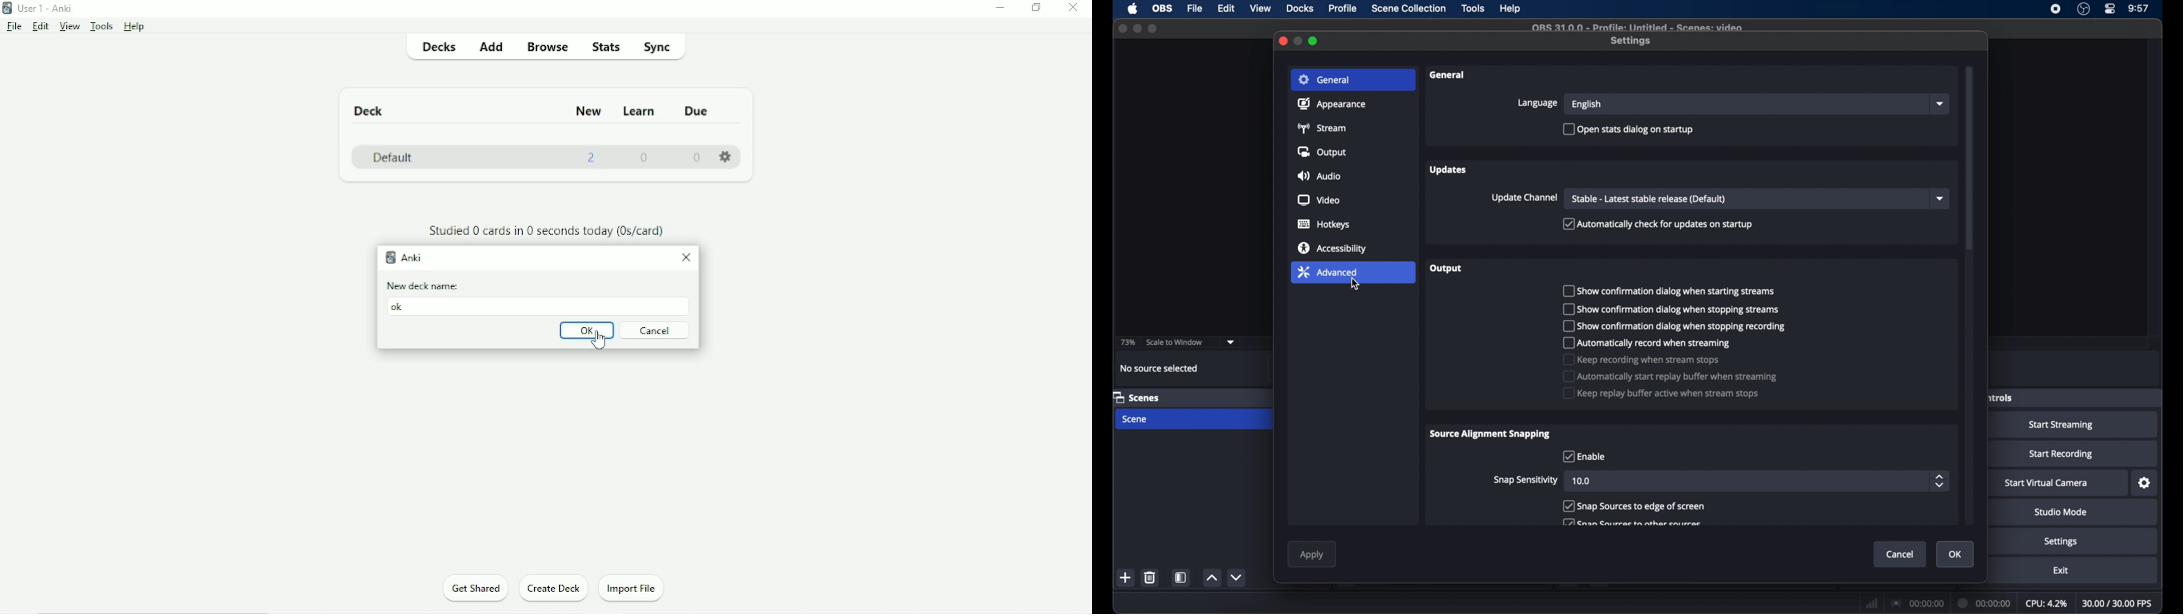  Describe the element at coordinates (1174, 342) in the screenshot. I see `scale to window` at that location.